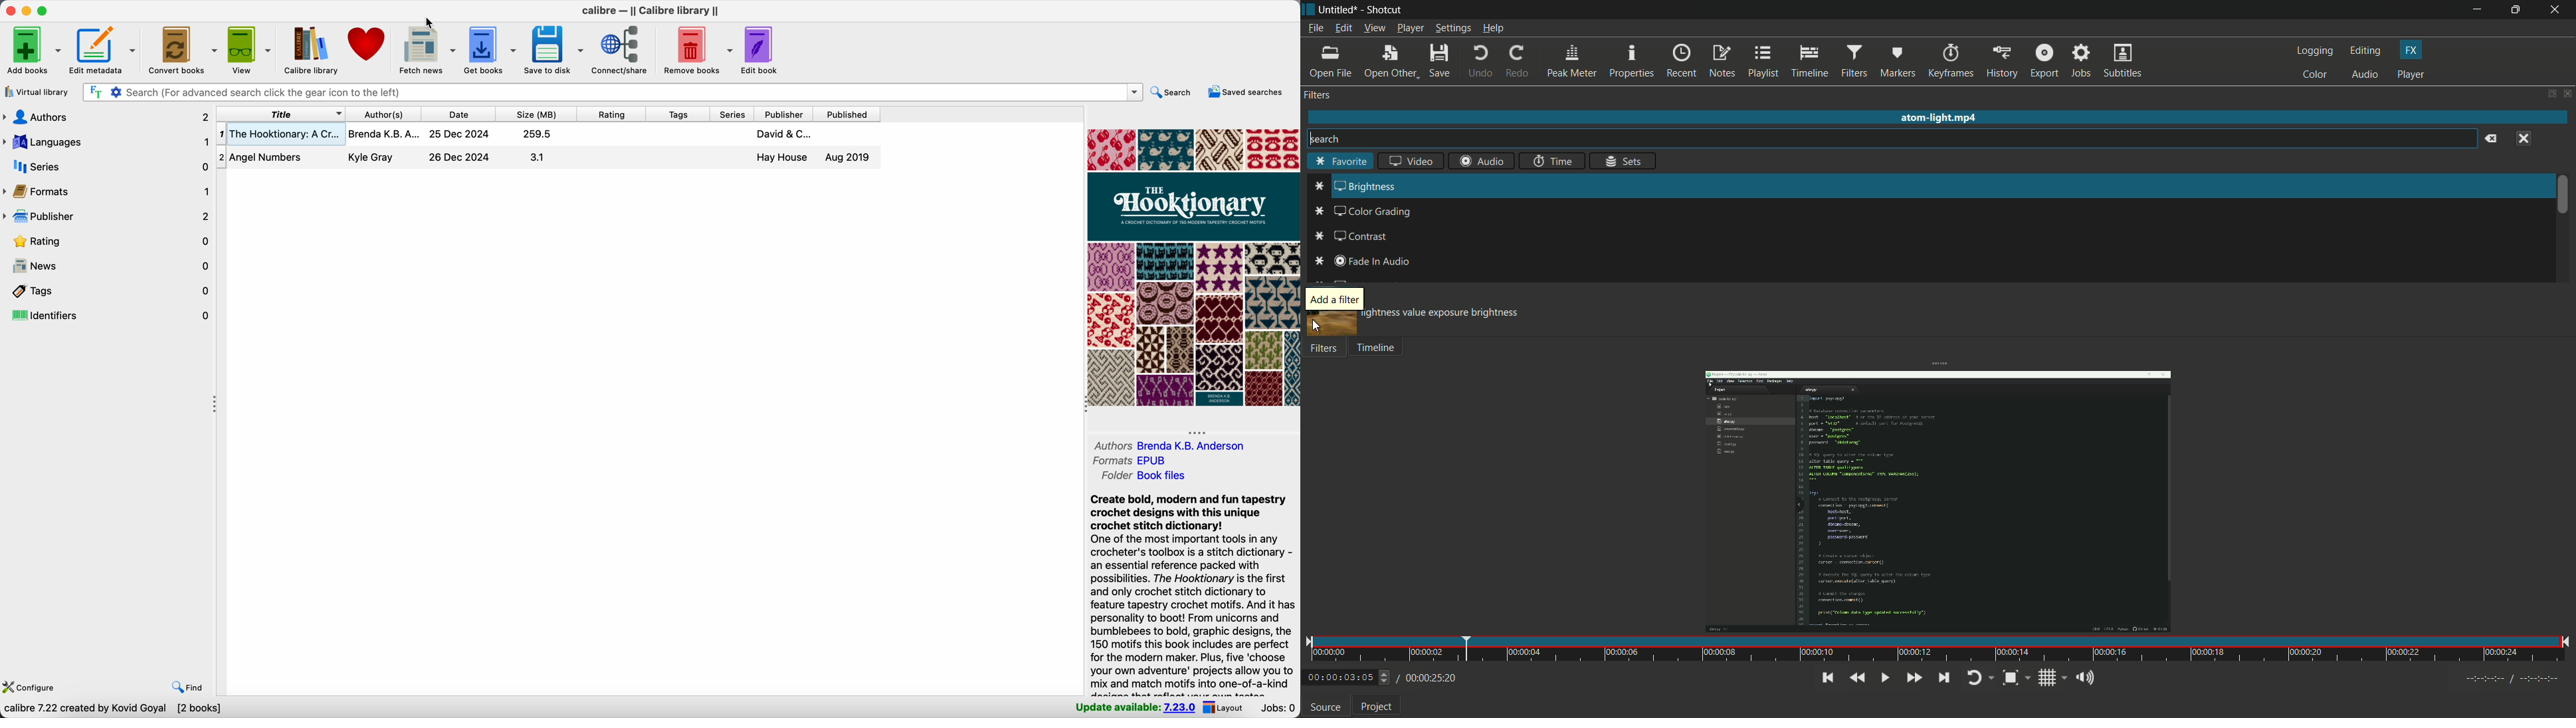  I want to click on author(s), so click(382, 114).